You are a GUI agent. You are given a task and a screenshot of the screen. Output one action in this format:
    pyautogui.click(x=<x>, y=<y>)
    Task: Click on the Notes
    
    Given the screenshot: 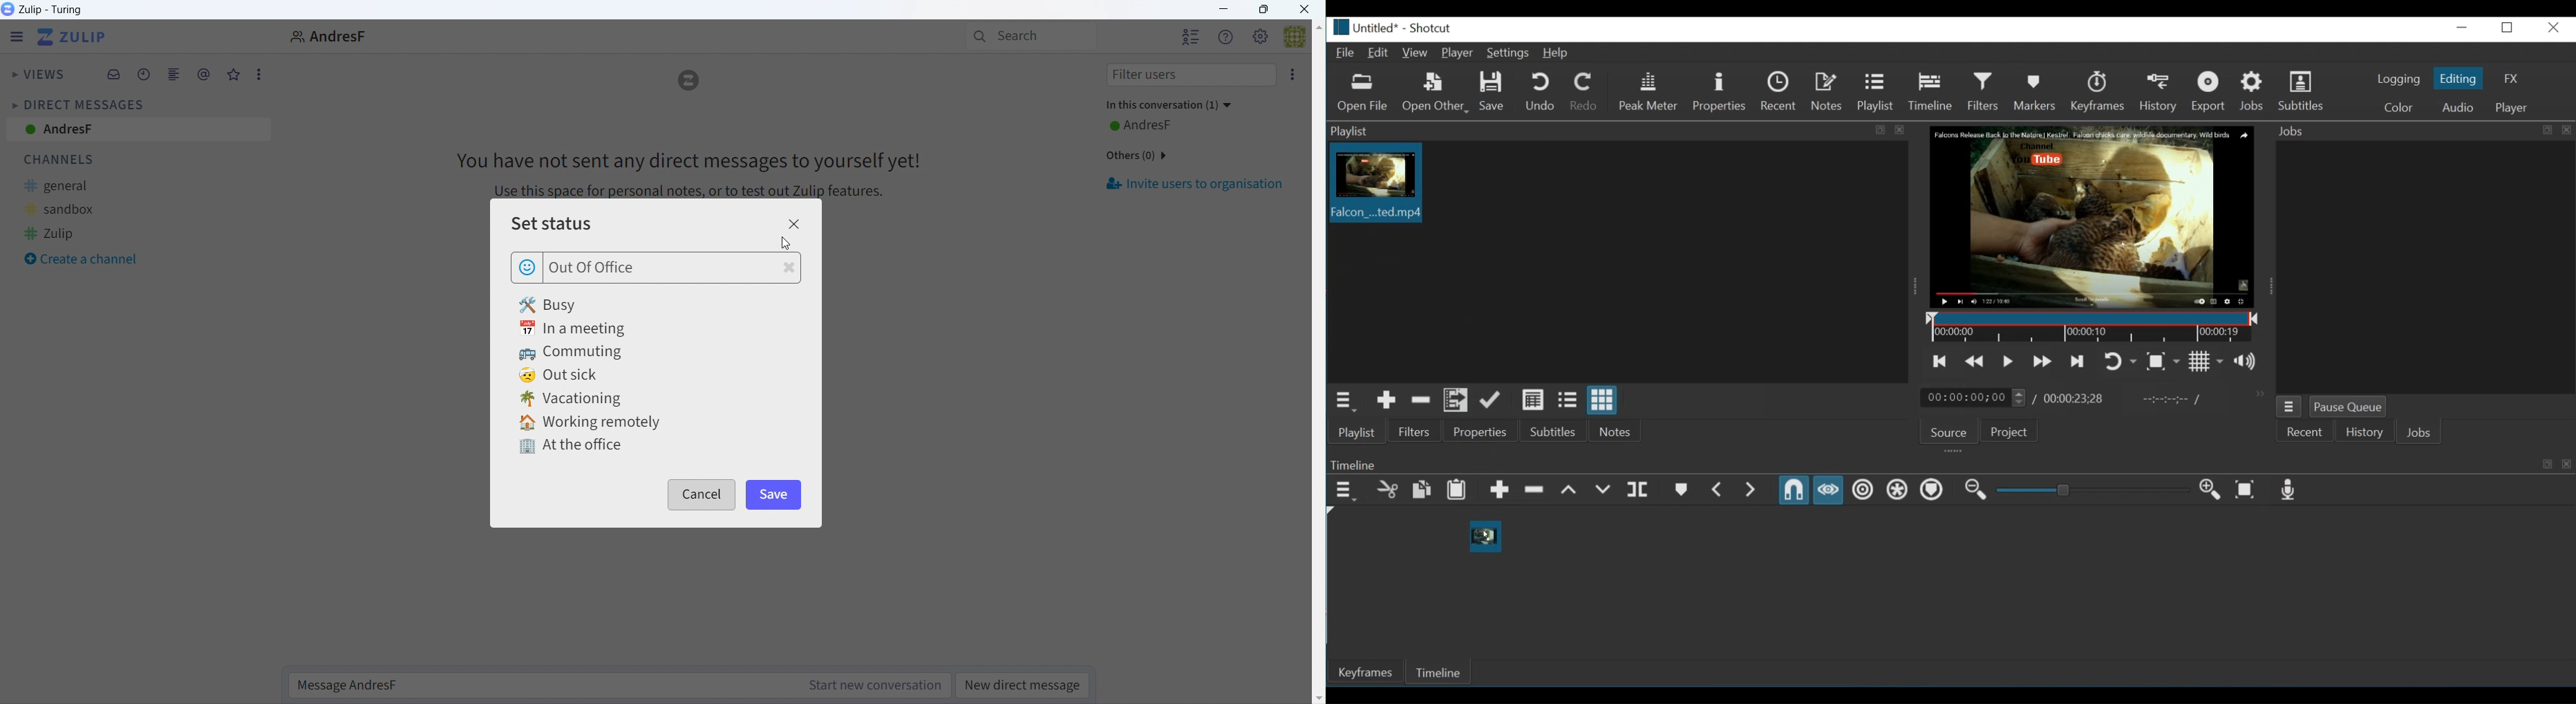 What is the action you would take?
    pyautogui.click(x=1828, y=91)
    